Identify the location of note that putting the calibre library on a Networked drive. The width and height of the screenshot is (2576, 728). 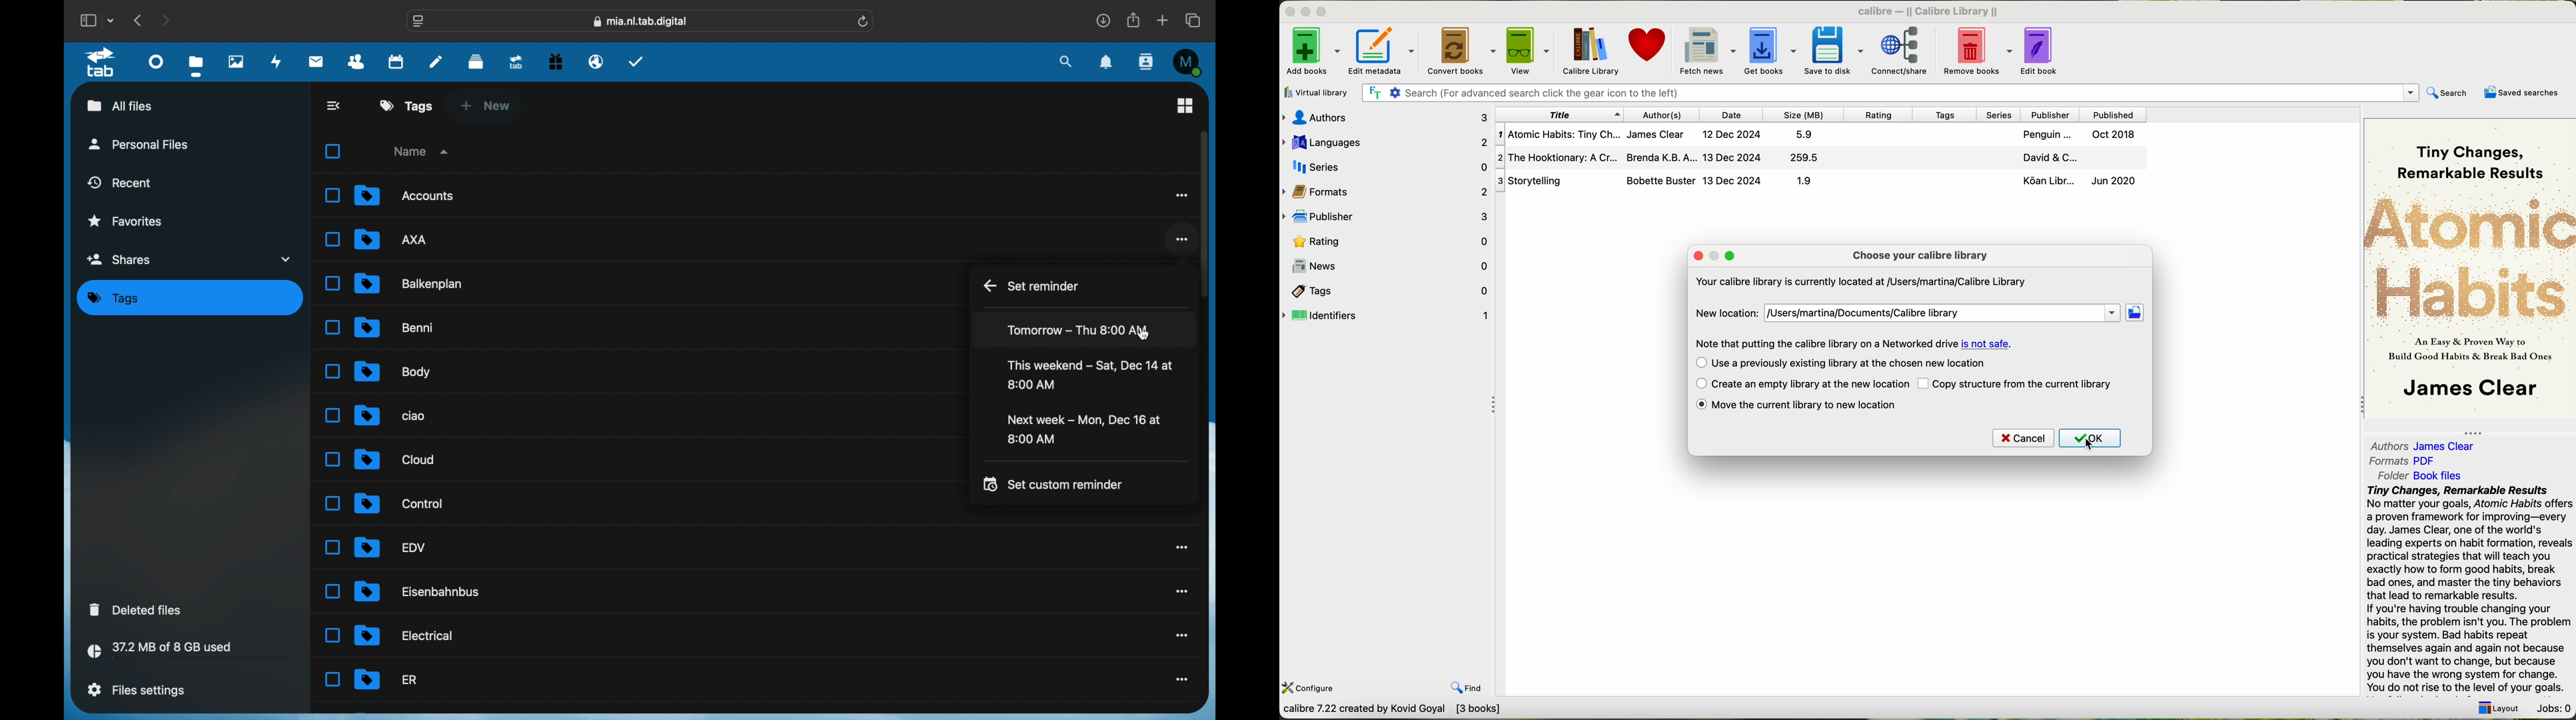
(1826, 343).